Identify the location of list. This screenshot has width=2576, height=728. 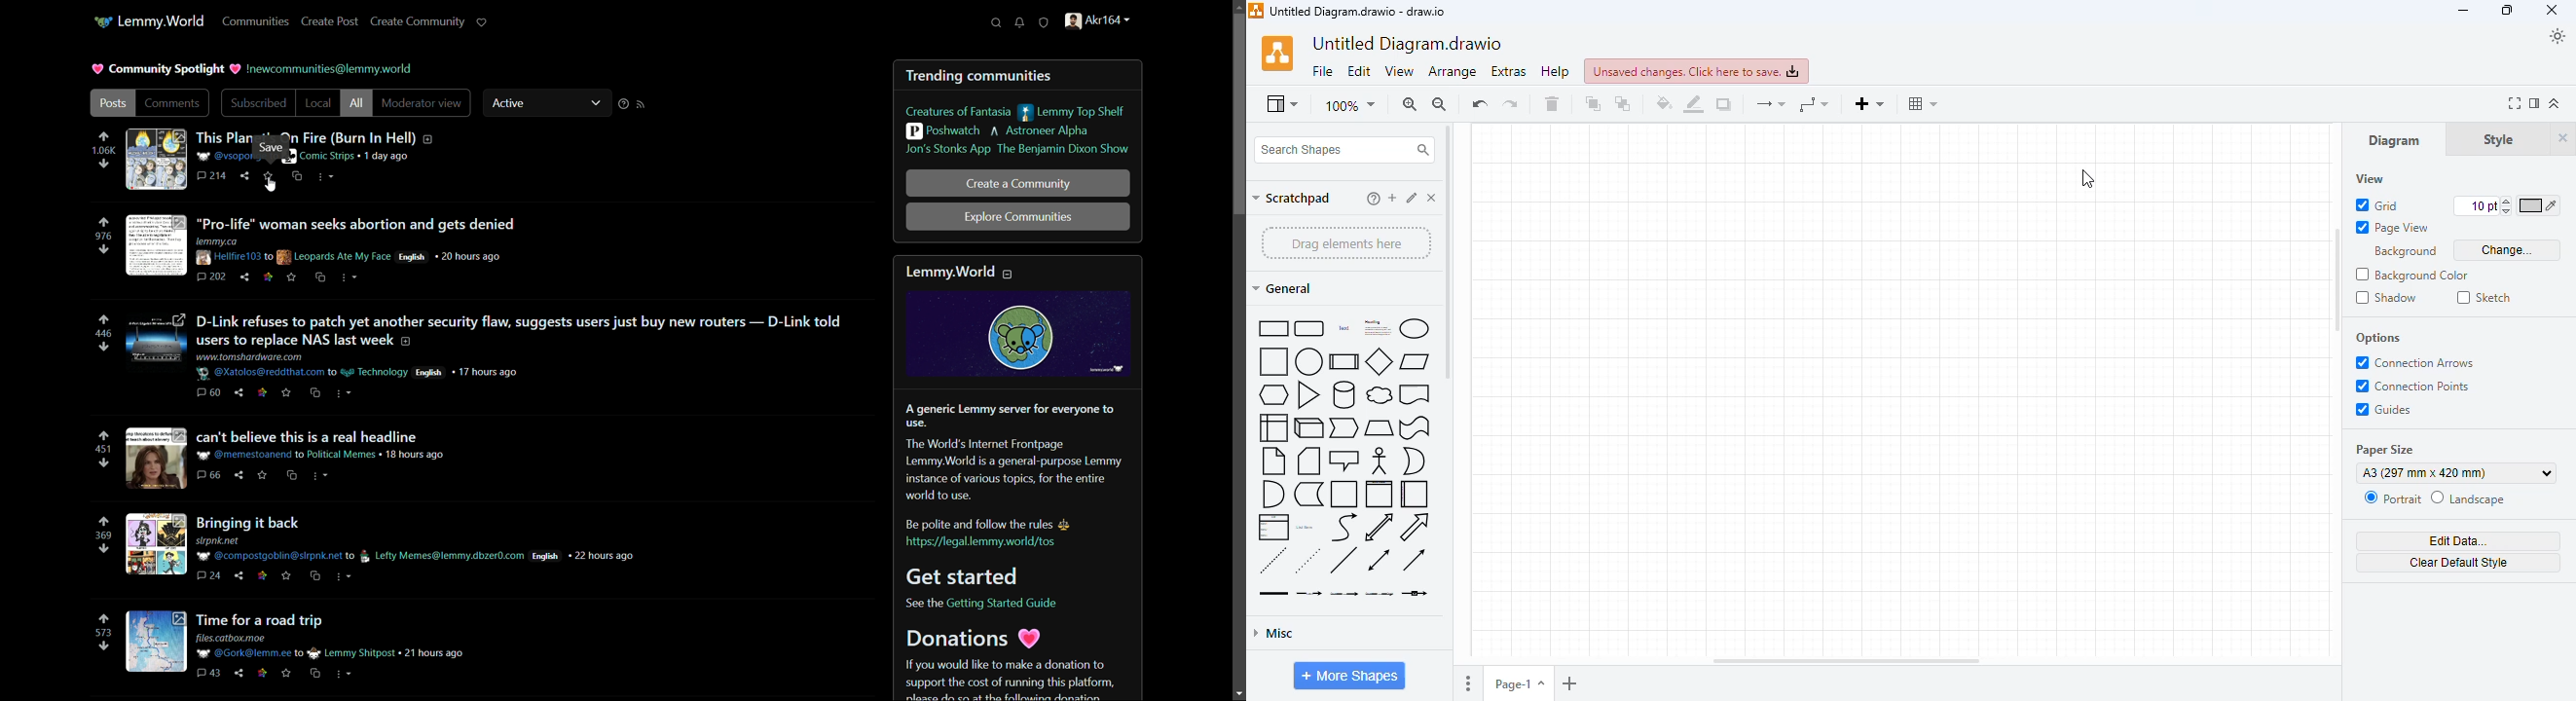
(1273, 527).